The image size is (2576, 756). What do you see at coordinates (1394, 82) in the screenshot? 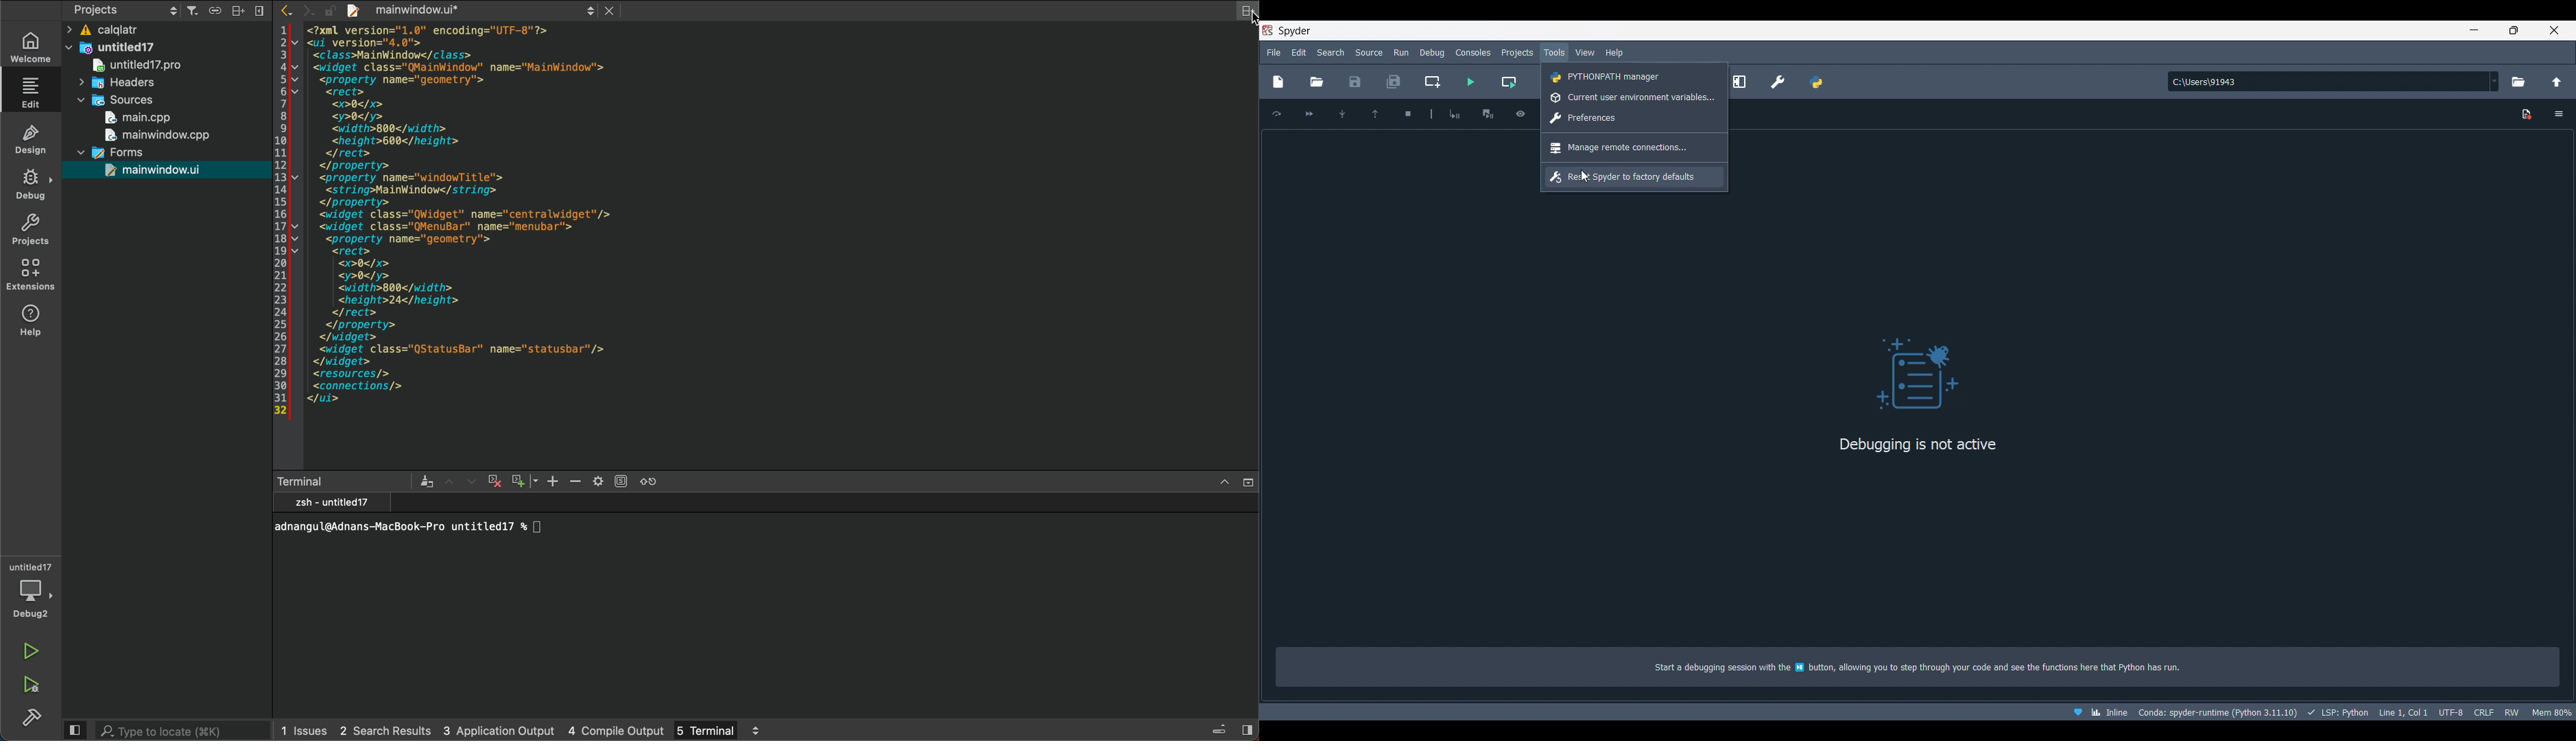
I see `Save all` at bounding box center [1394, 82].